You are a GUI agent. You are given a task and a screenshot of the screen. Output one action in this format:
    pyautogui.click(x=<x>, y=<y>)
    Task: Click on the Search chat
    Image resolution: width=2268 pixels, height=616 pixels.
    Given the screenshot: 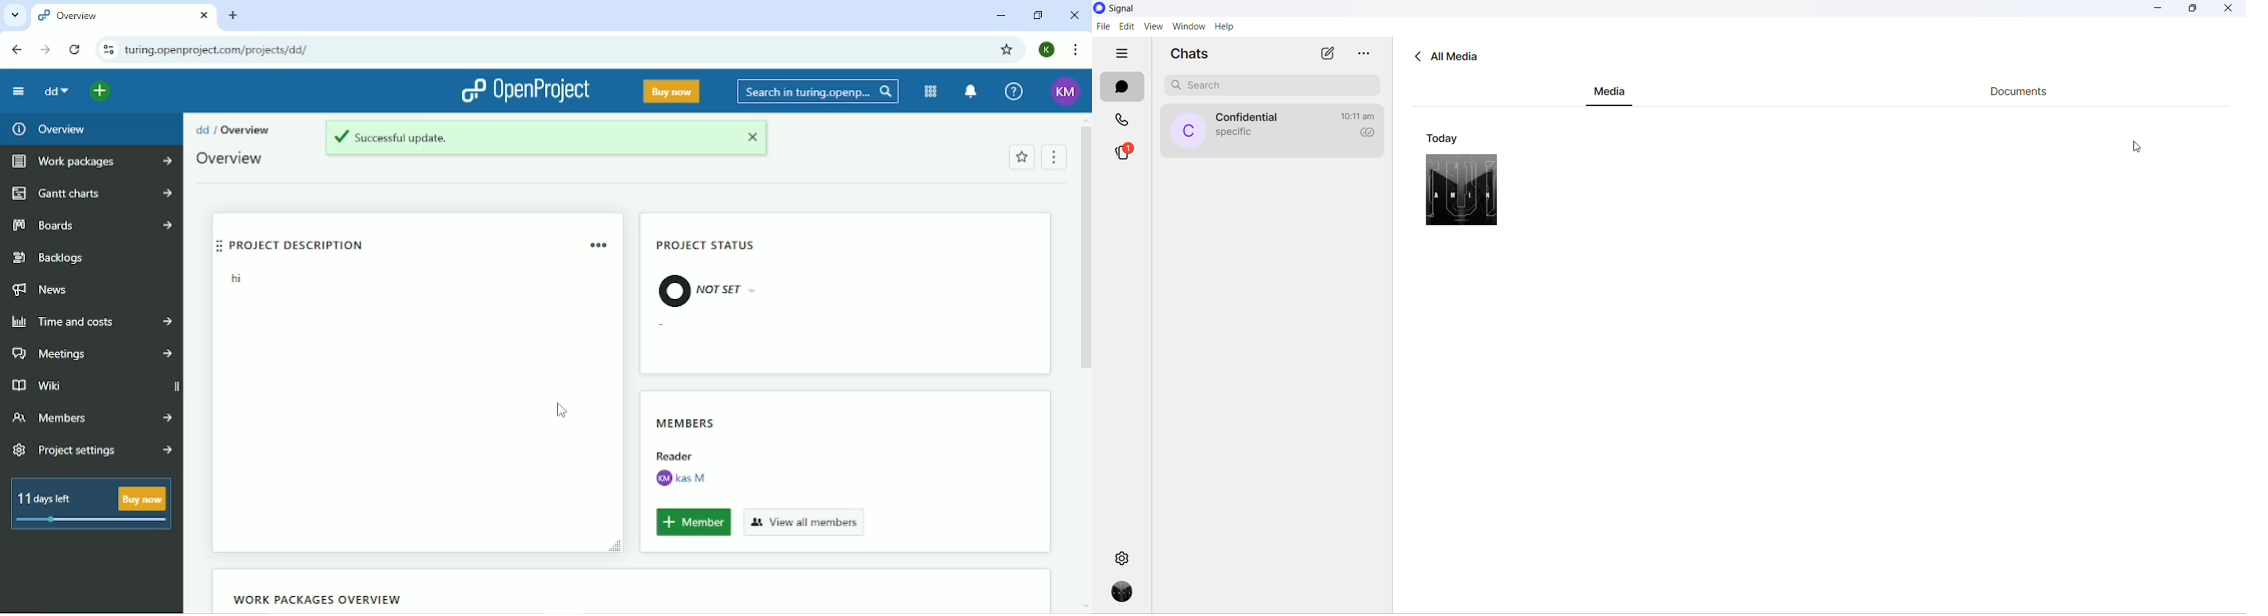 What is the action you would take?
    pyautogui.click(x=1276, y=88)
    